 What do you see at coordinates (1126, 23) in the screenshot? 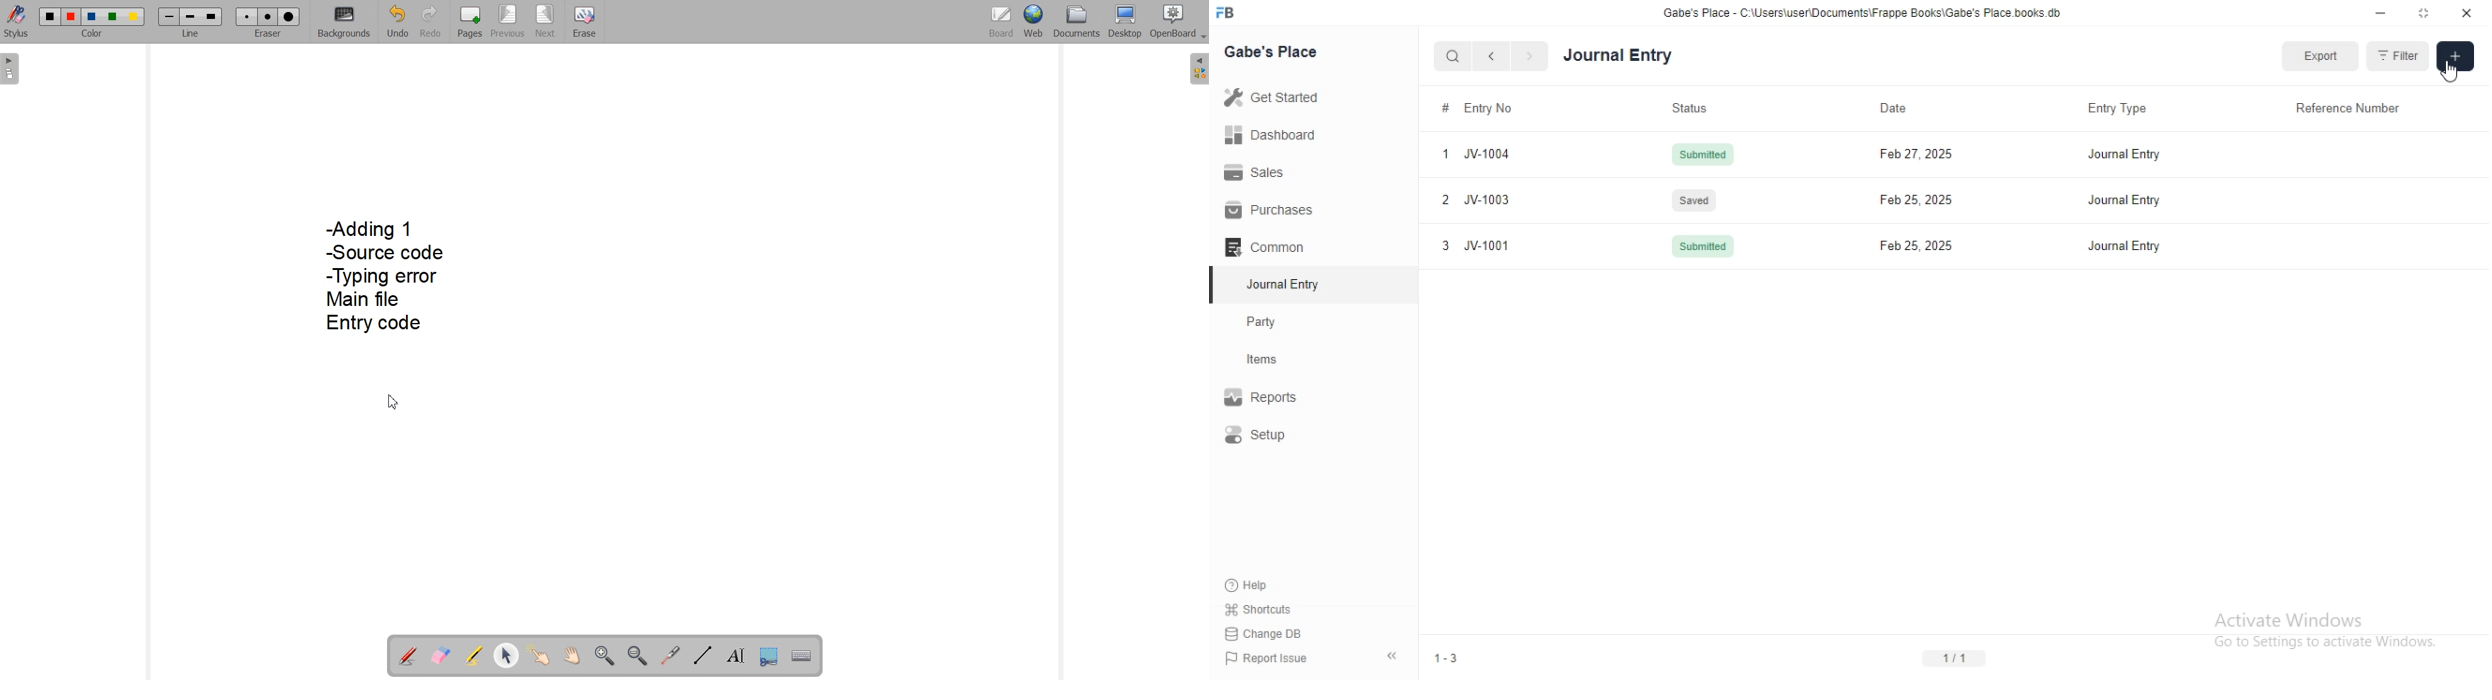
I see `Desktop` at bounding box center [1126, 23].